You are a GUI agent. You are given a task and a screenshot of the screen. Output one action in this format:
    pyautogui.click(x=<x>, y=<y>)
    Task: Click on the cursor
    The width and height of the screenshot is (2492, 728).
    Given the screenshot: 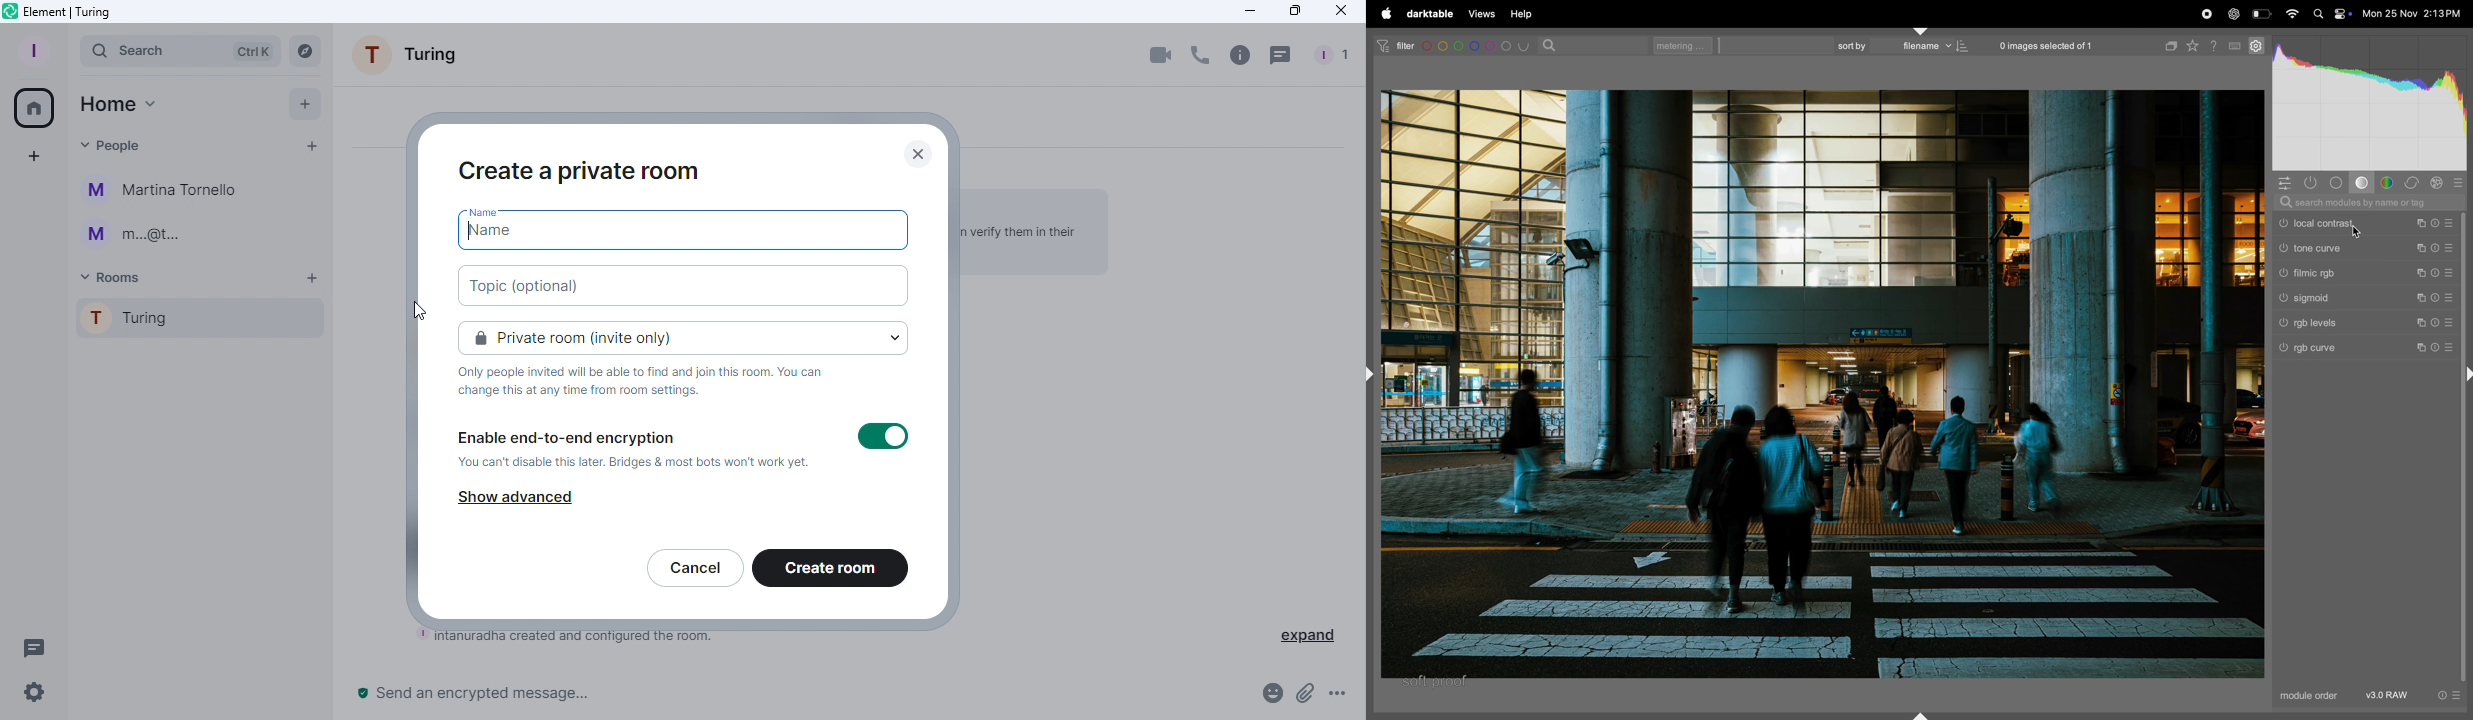 What is the action you would take?
    pyautogui.click(x=2356, y=230)
    